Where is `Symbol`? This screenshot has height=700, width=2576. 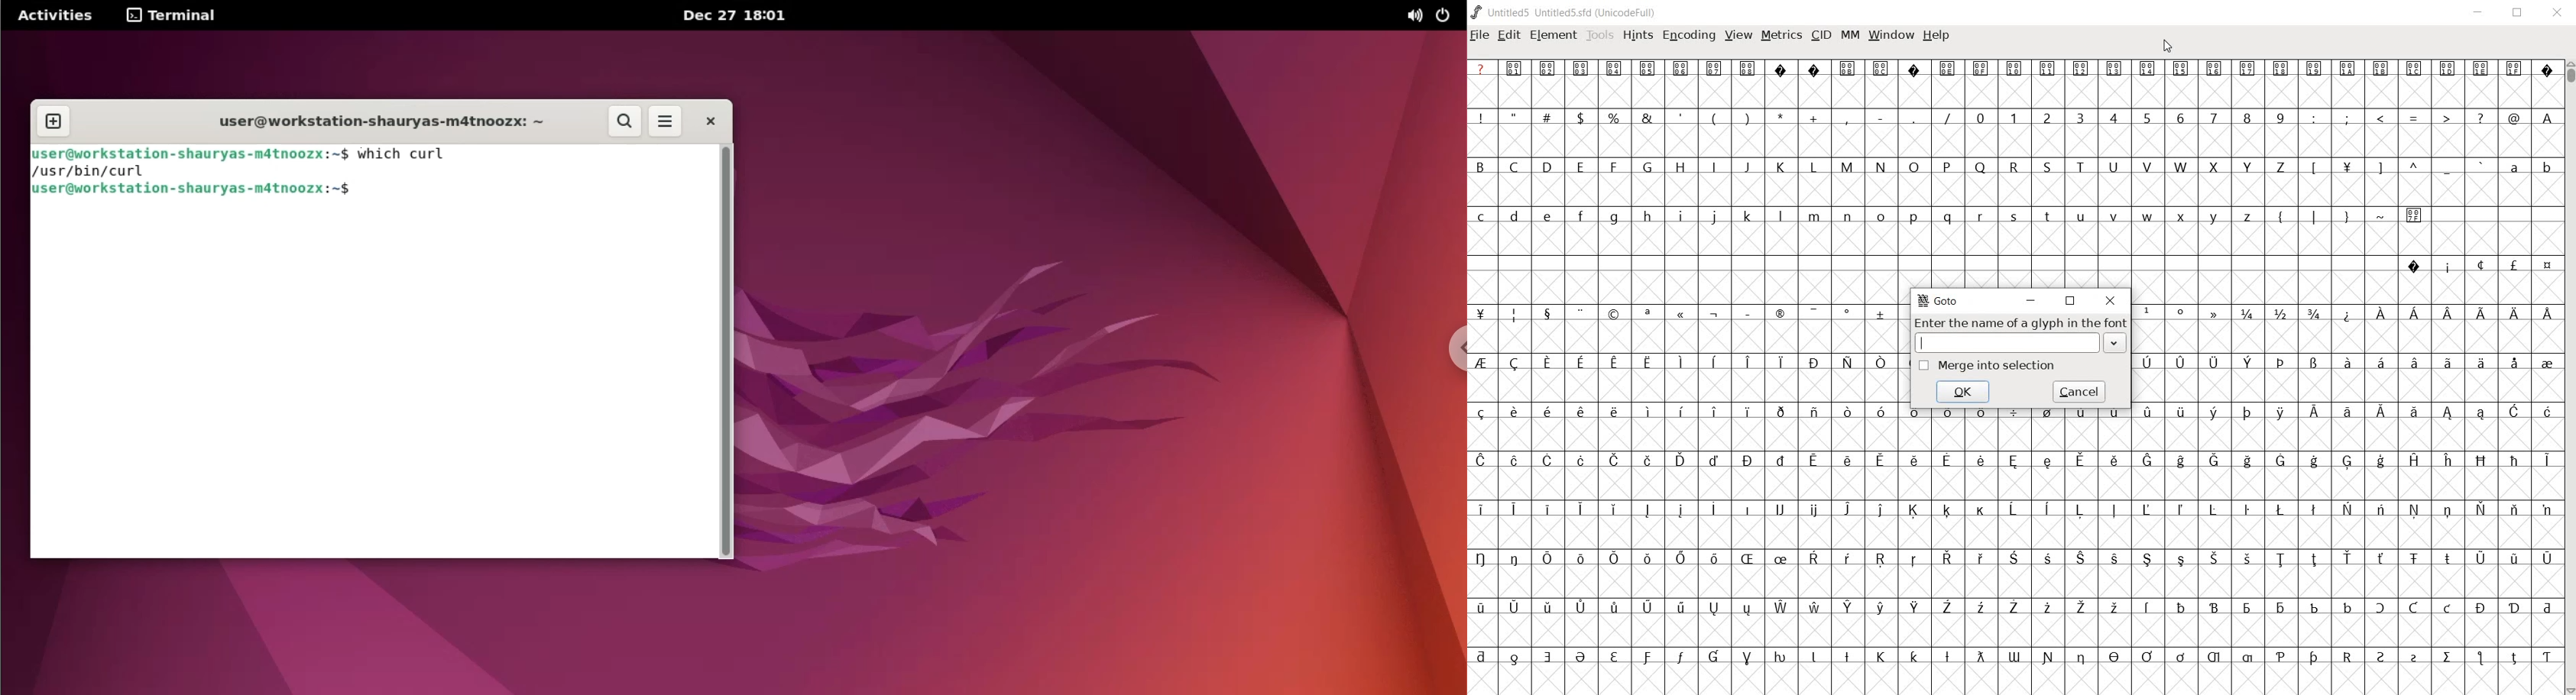
Symbol is located at coordinates (1545, 313).